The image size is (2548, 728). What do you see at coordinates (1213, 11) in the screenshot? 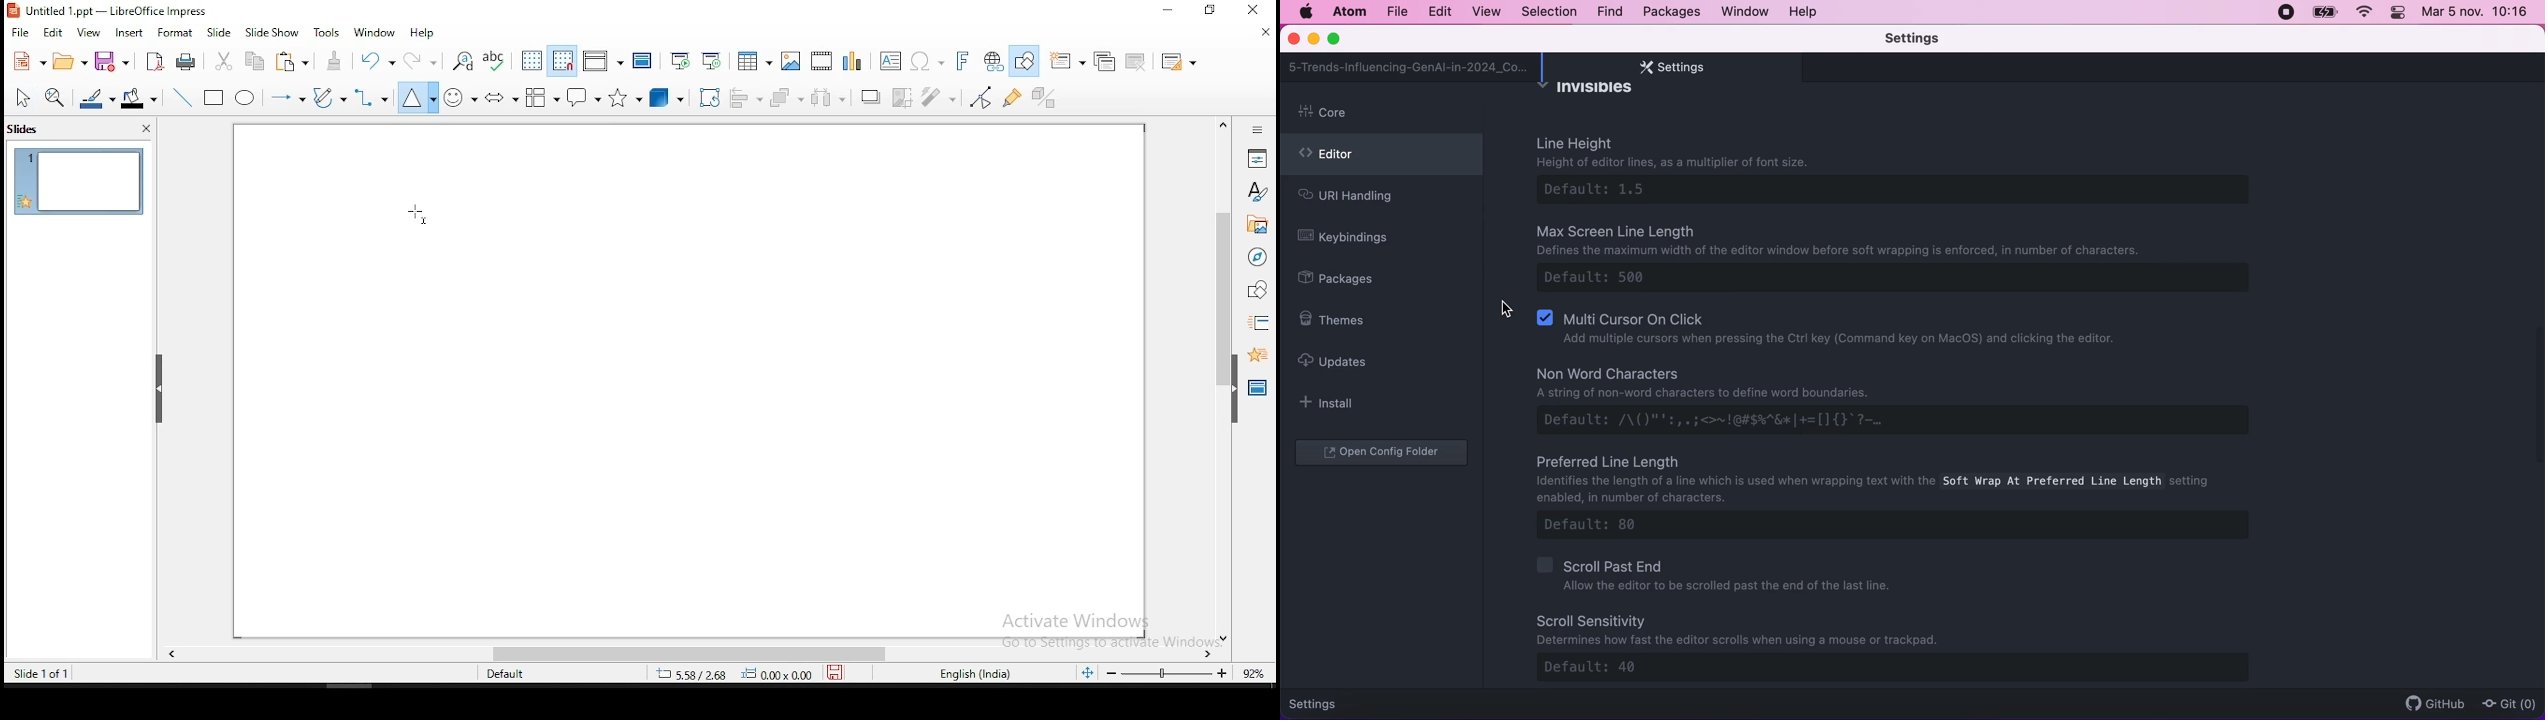
I see `maximize` at bounding box center [1213, 11].